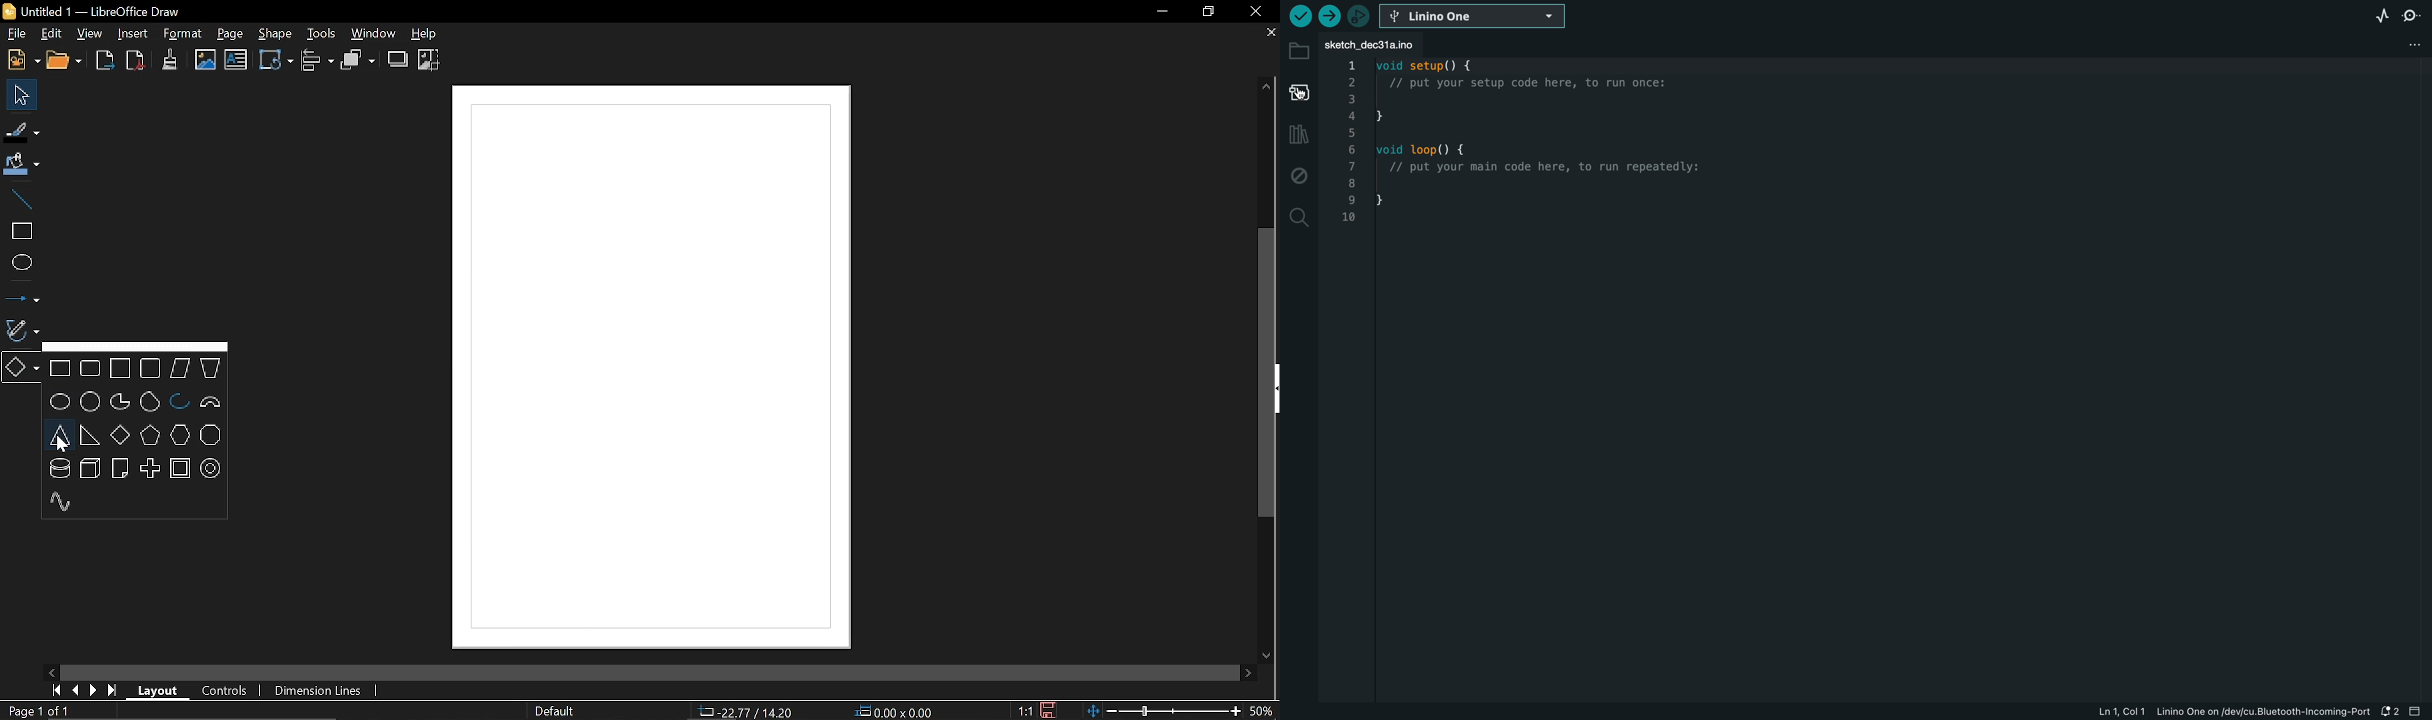 The width and height of the screenshot is (2436, 728). What do you see at coordinates (1263, 710) in the screenshot?
I see `Zoom` at bounding box center [1263, 710].